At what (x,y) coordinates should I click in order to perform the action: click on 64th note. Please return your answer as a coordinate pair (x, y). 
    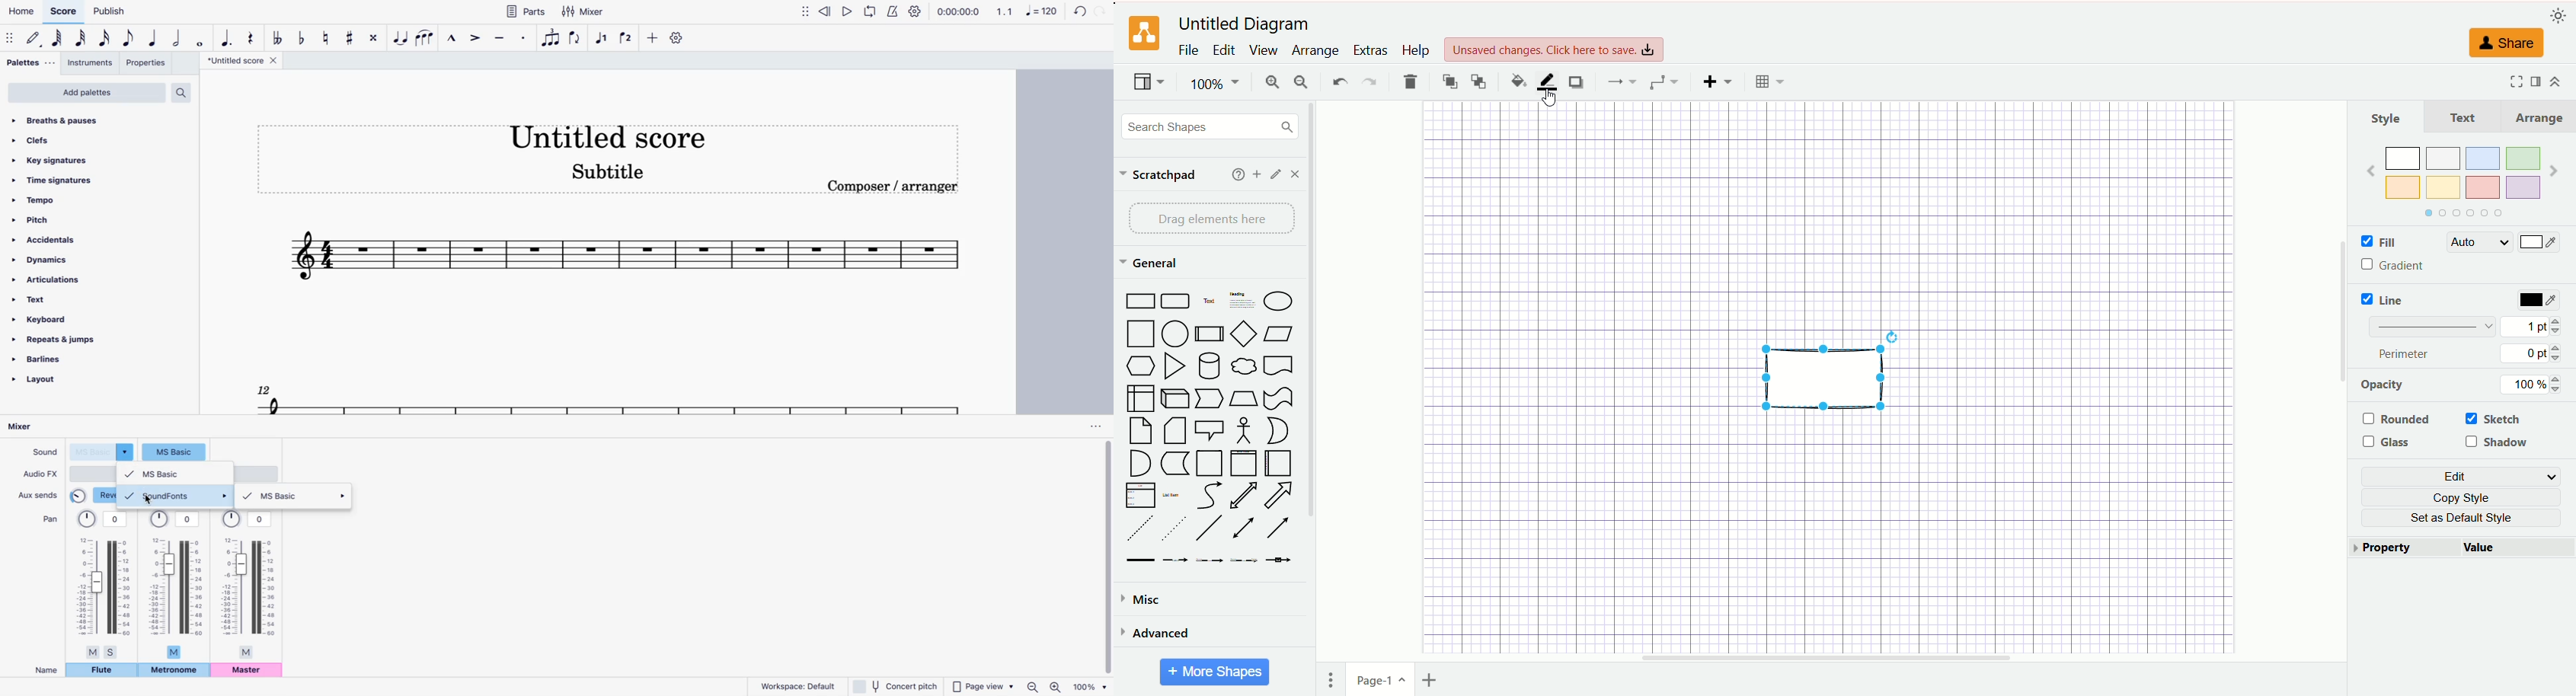
    Looking at the image, I should click on (58, 38).